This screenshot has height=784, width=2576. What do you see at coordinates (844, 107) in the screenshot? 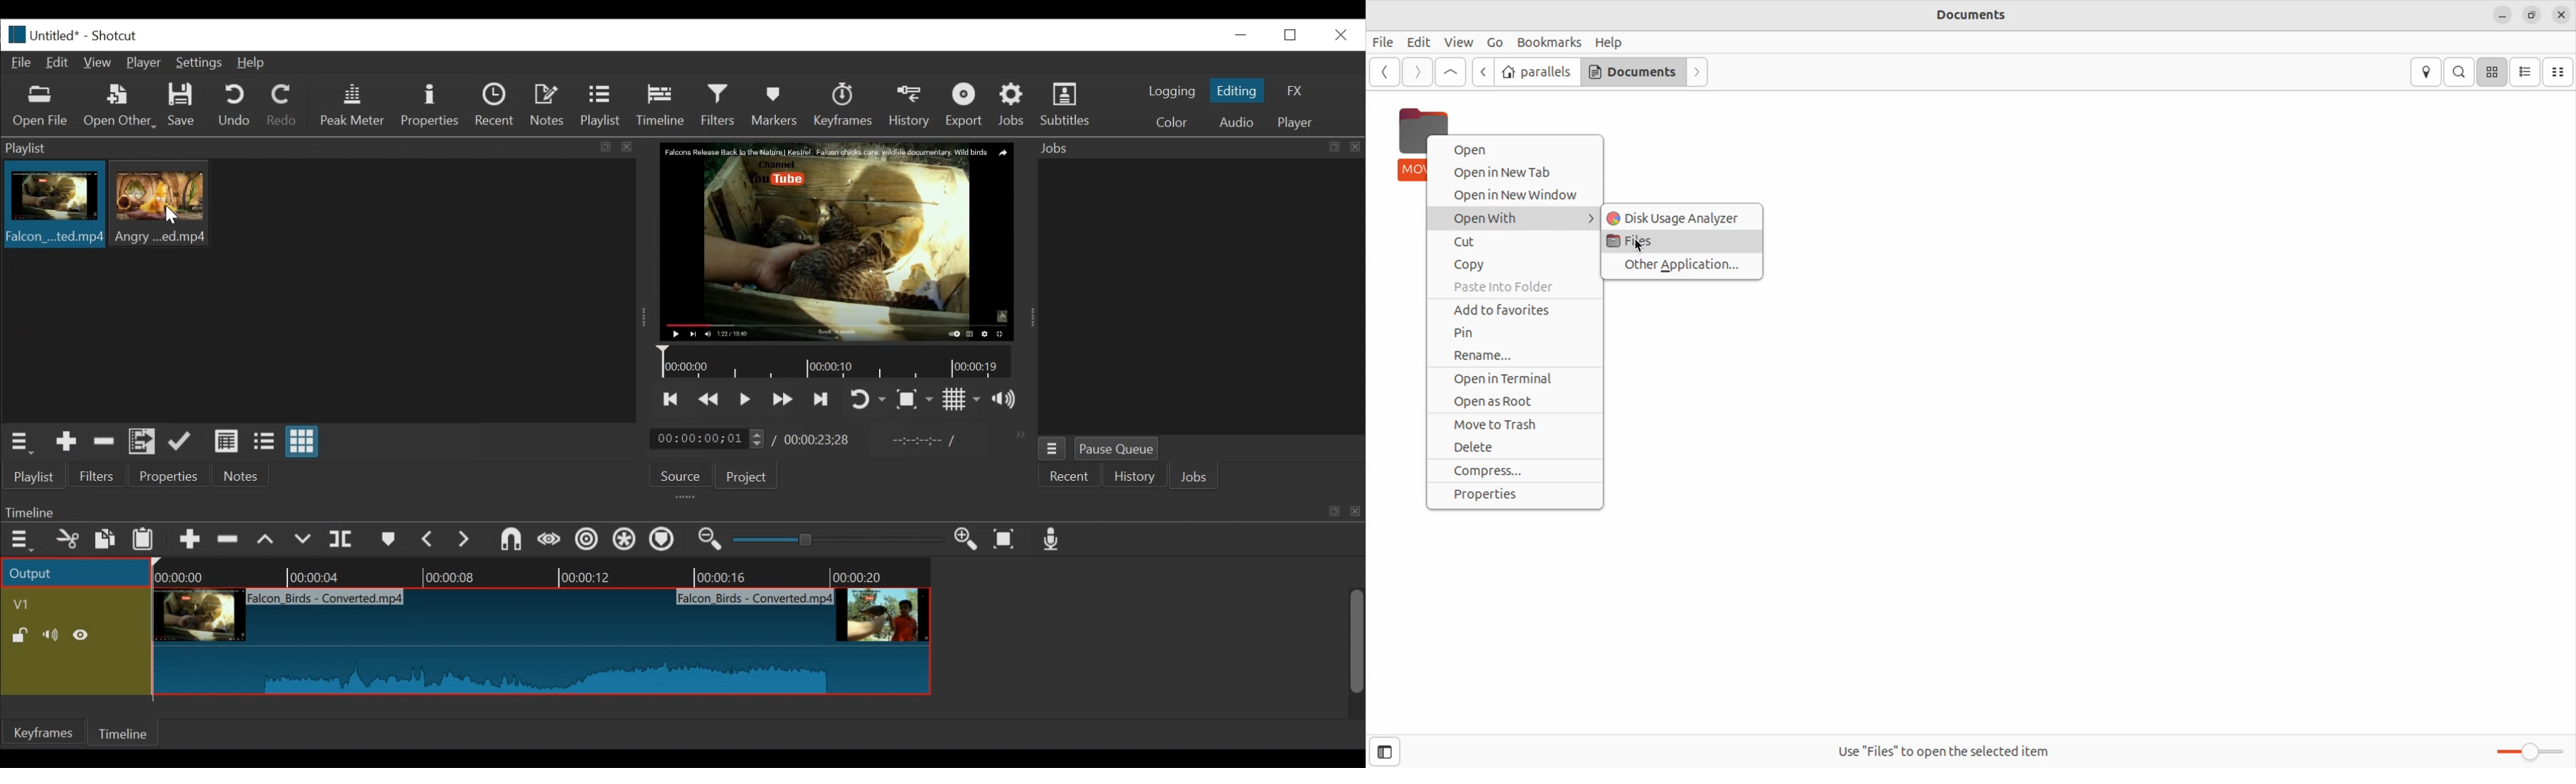
I see `keyframes` at bounding box center [844, 107].